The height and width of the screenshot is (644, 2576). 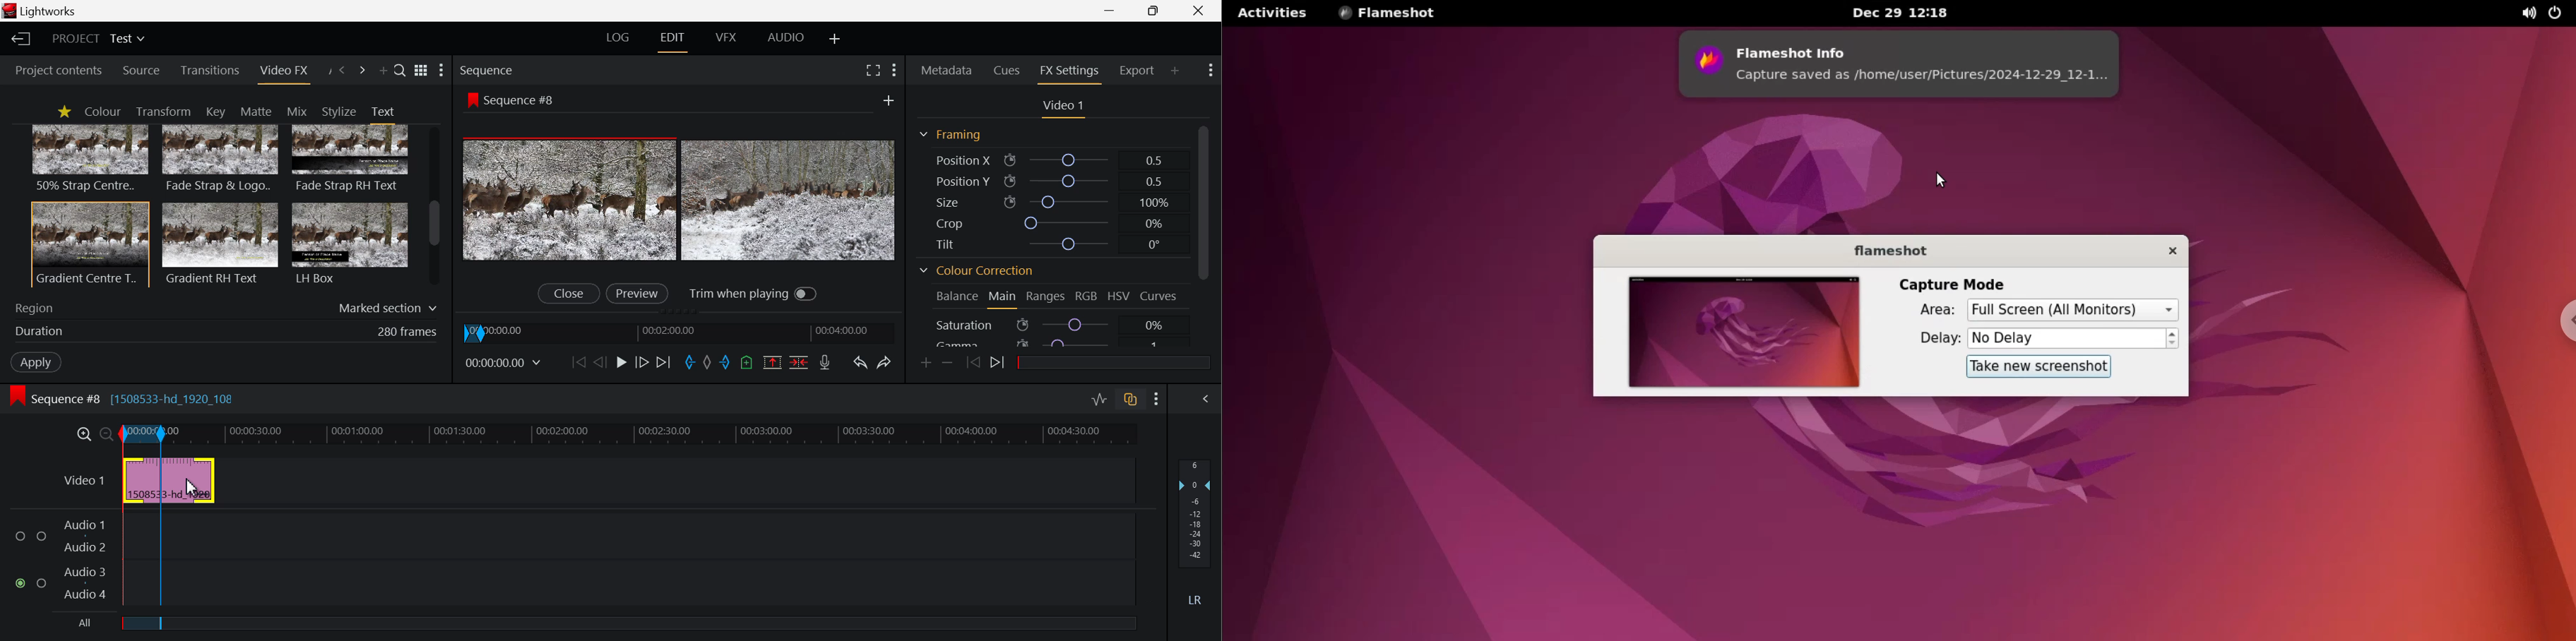 What do you see at coordinates (1045, 300) in the screenshot?
I see `Ranges` at bounding box center [1045, 300].